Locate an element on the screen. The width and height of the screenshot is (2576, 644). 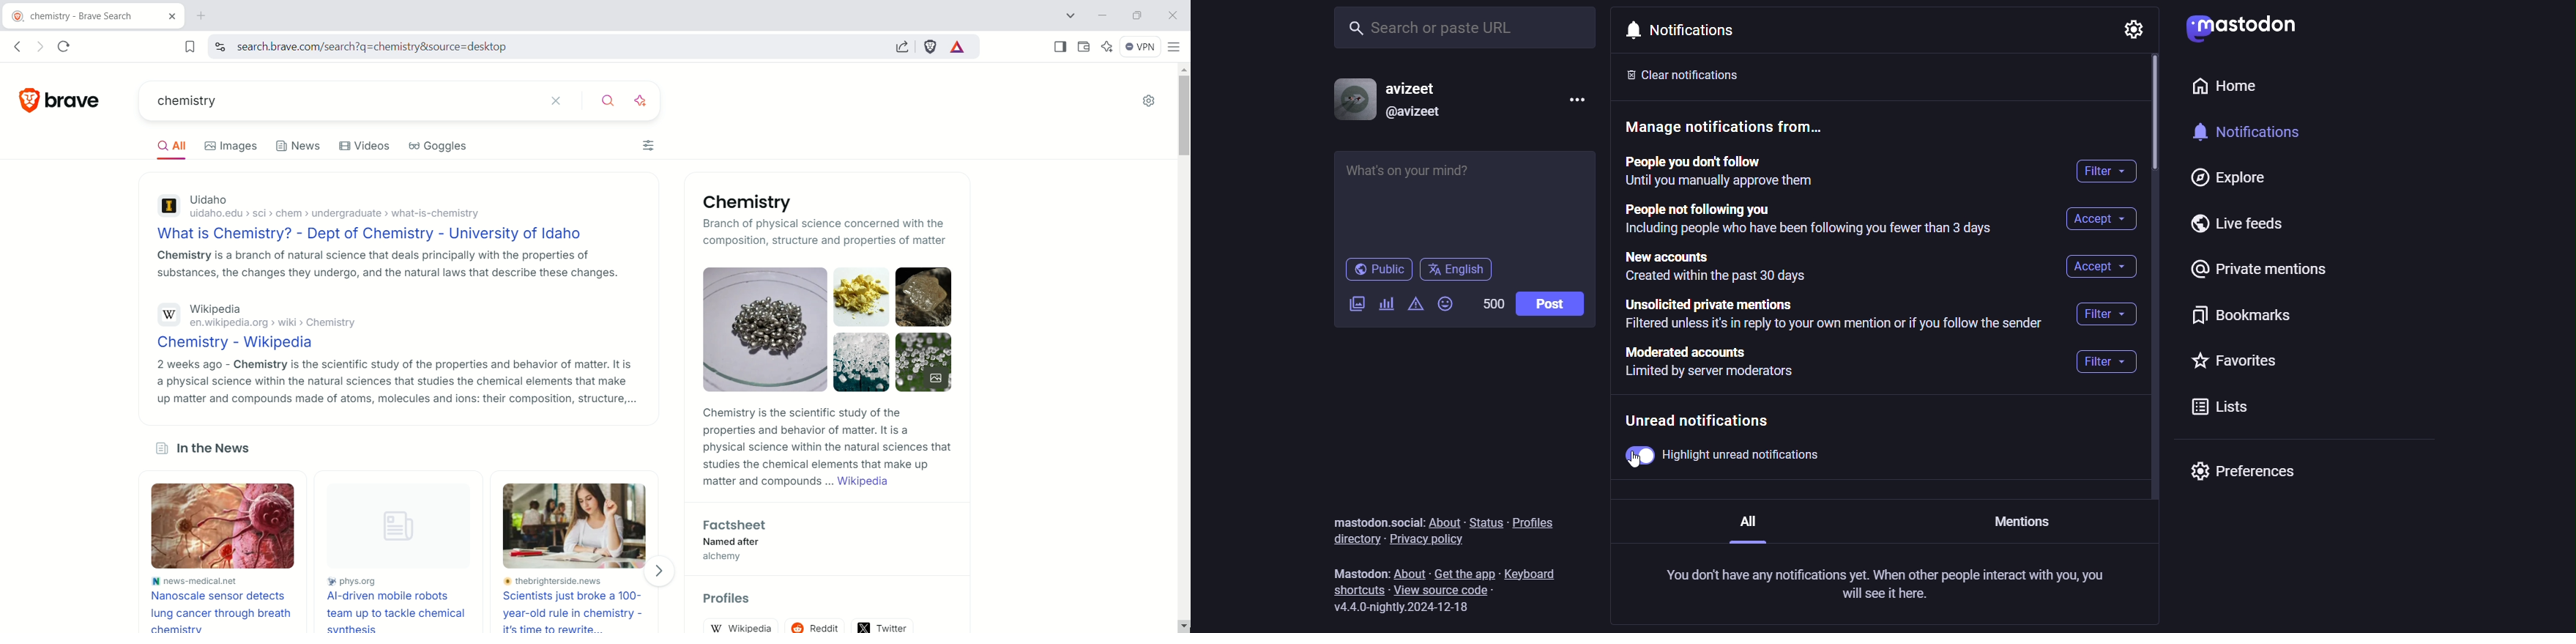
version is located at coordinates (1408, 607).